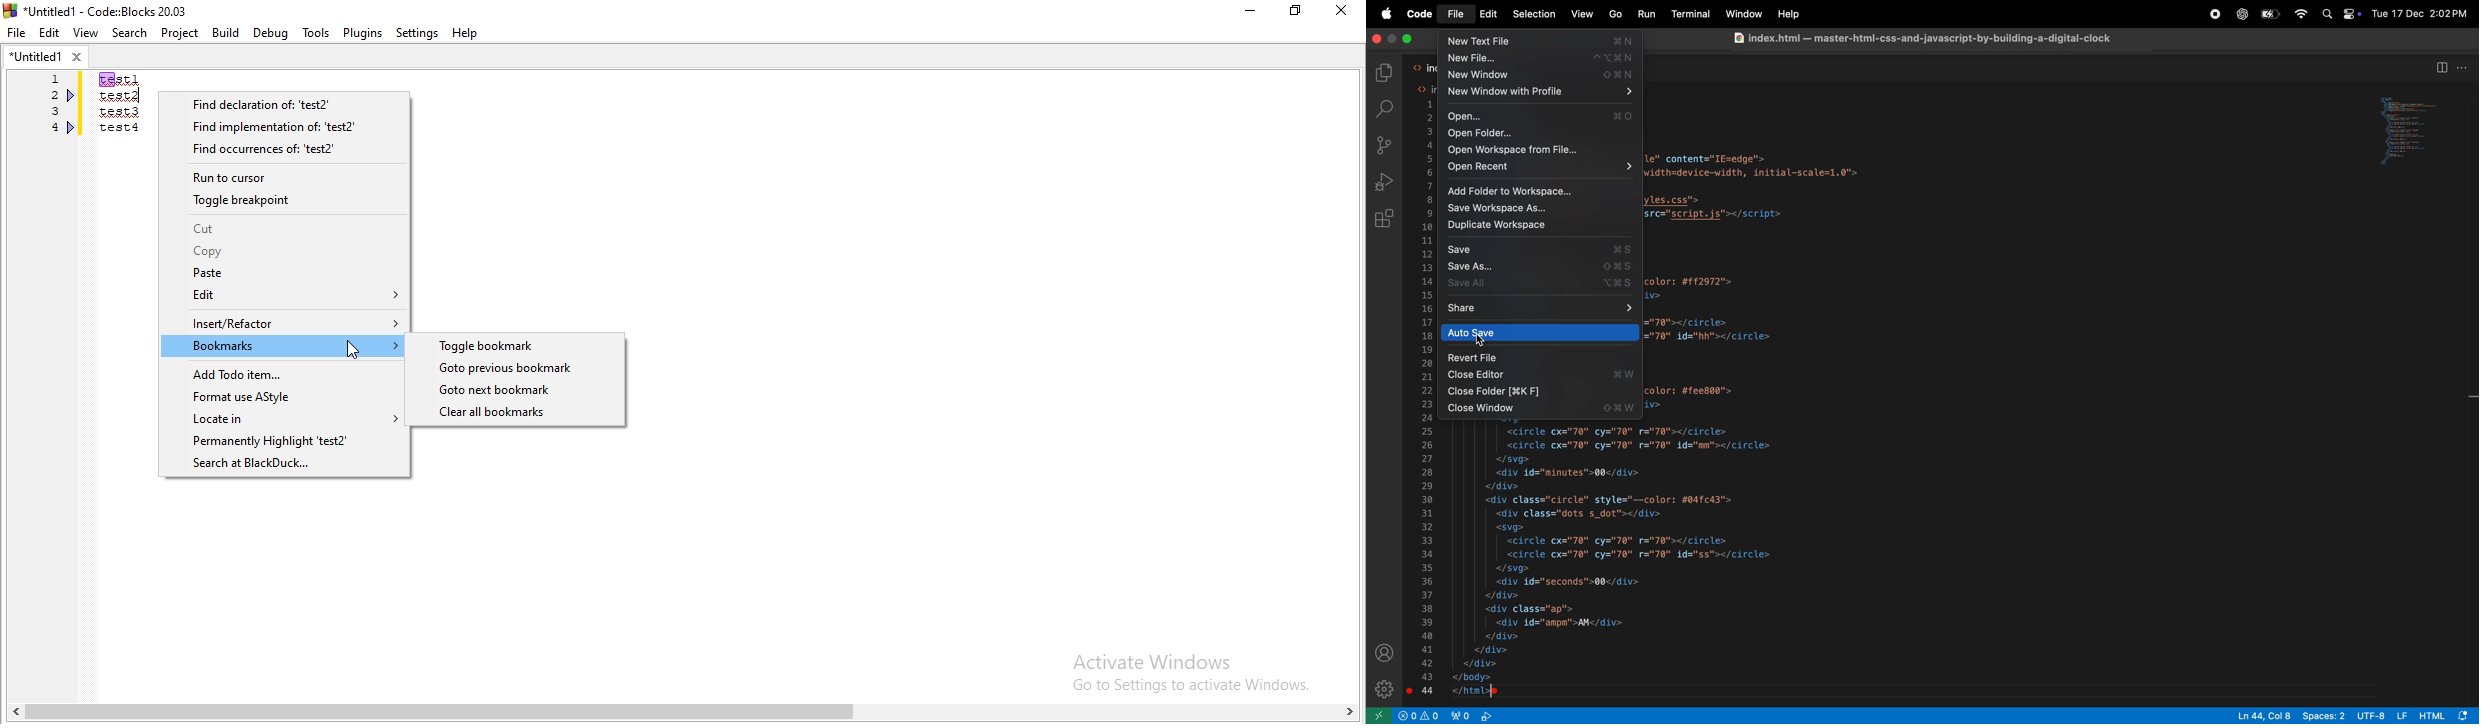  Describe the element at coordinates (1427, 398) in the screenshot. I see `line numbers` at that location.